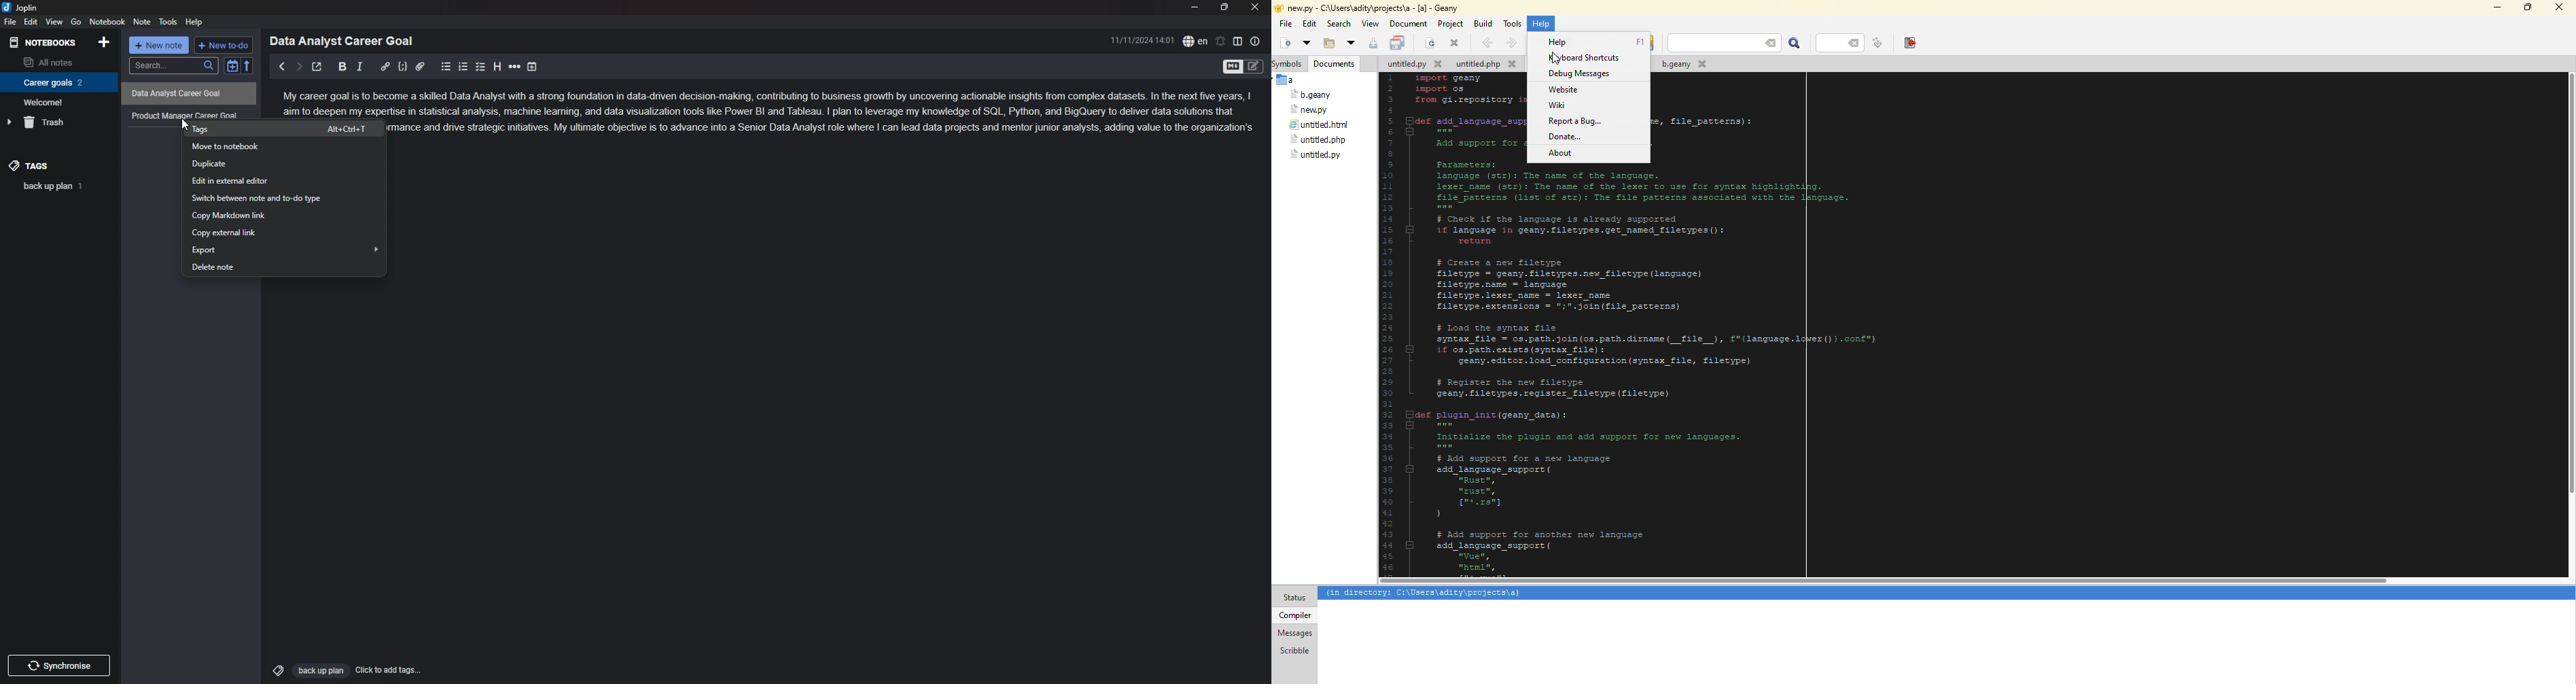 This screenshot has width=2576, height=700. What do you see at coordinates (223, 45) in the screenshot?
I see `+ new to do` at bounding box center [223, 45].